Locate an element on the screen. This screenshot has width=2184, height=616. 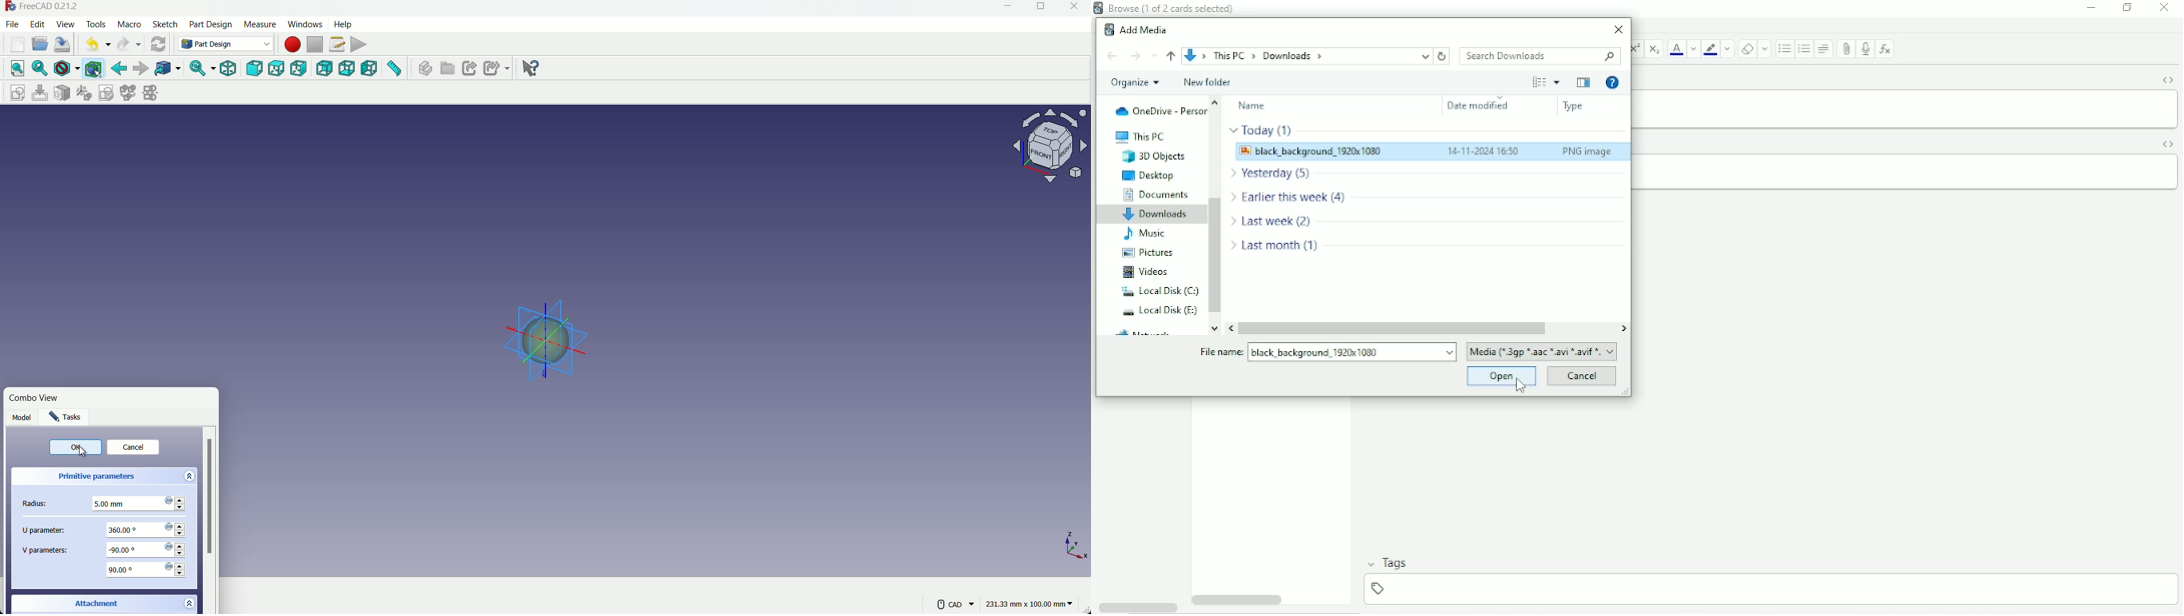
Vertical scrollbar is located at coordinates (1215, 257).